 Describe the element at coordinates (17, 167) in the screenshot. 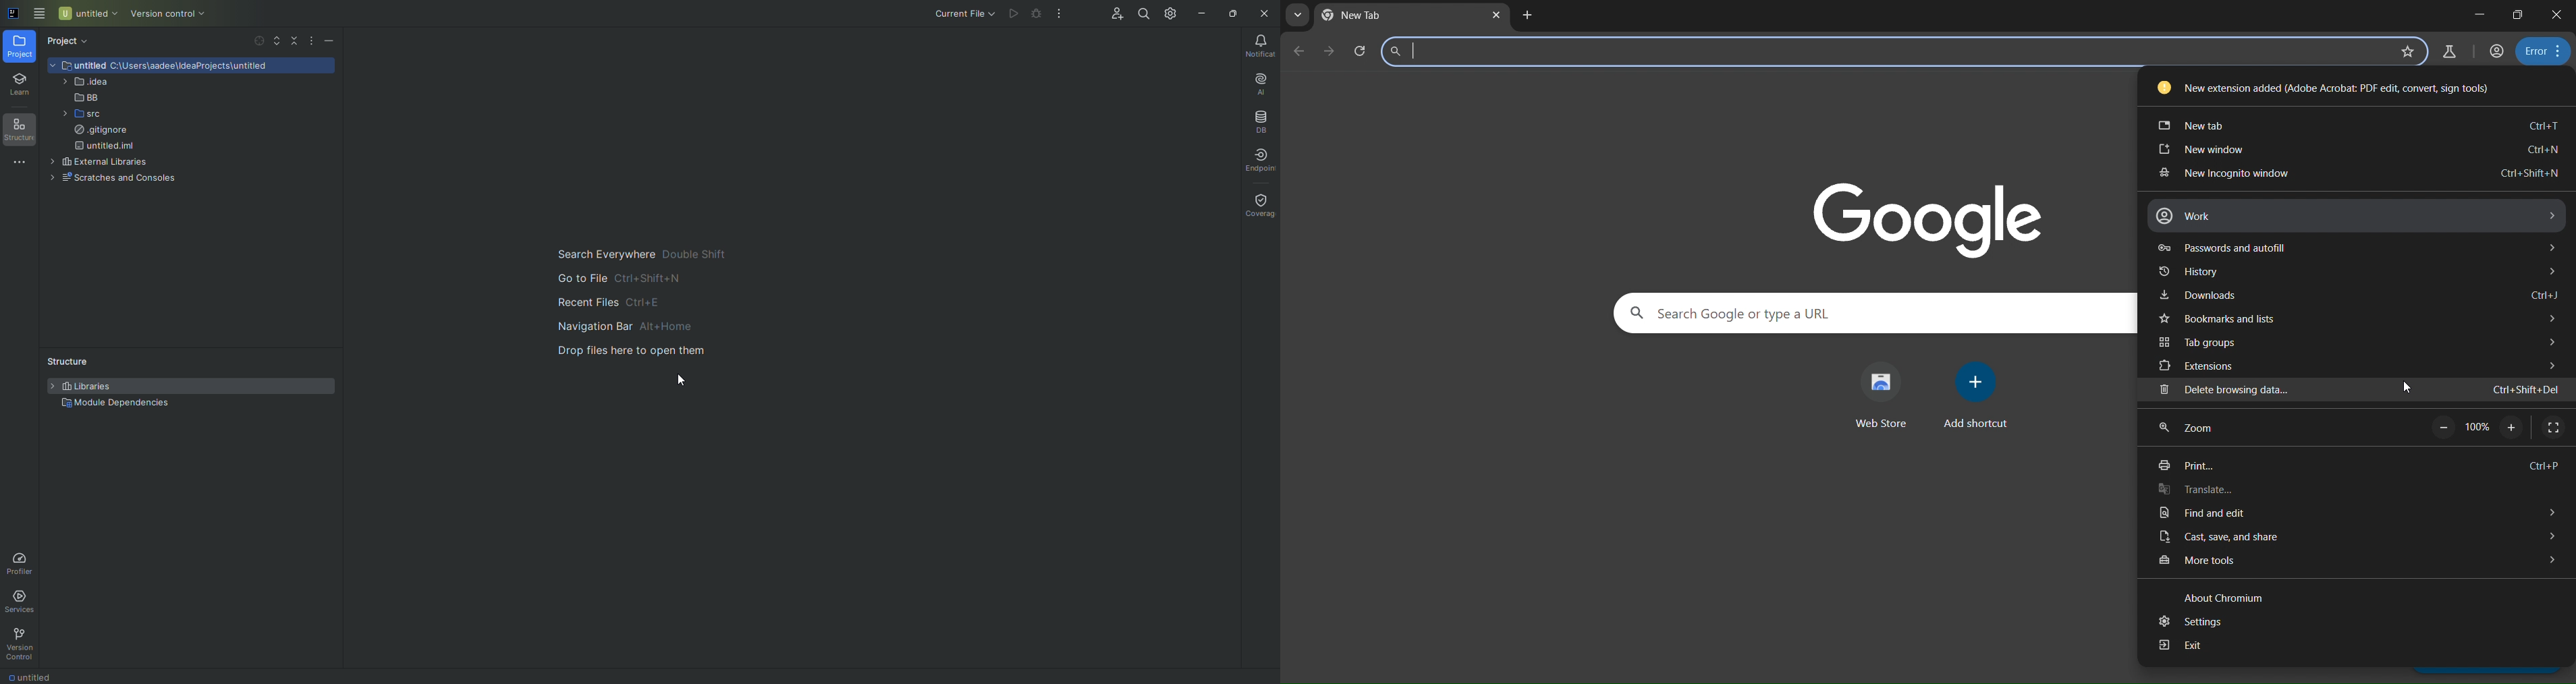

I see `More Tools` at that location.